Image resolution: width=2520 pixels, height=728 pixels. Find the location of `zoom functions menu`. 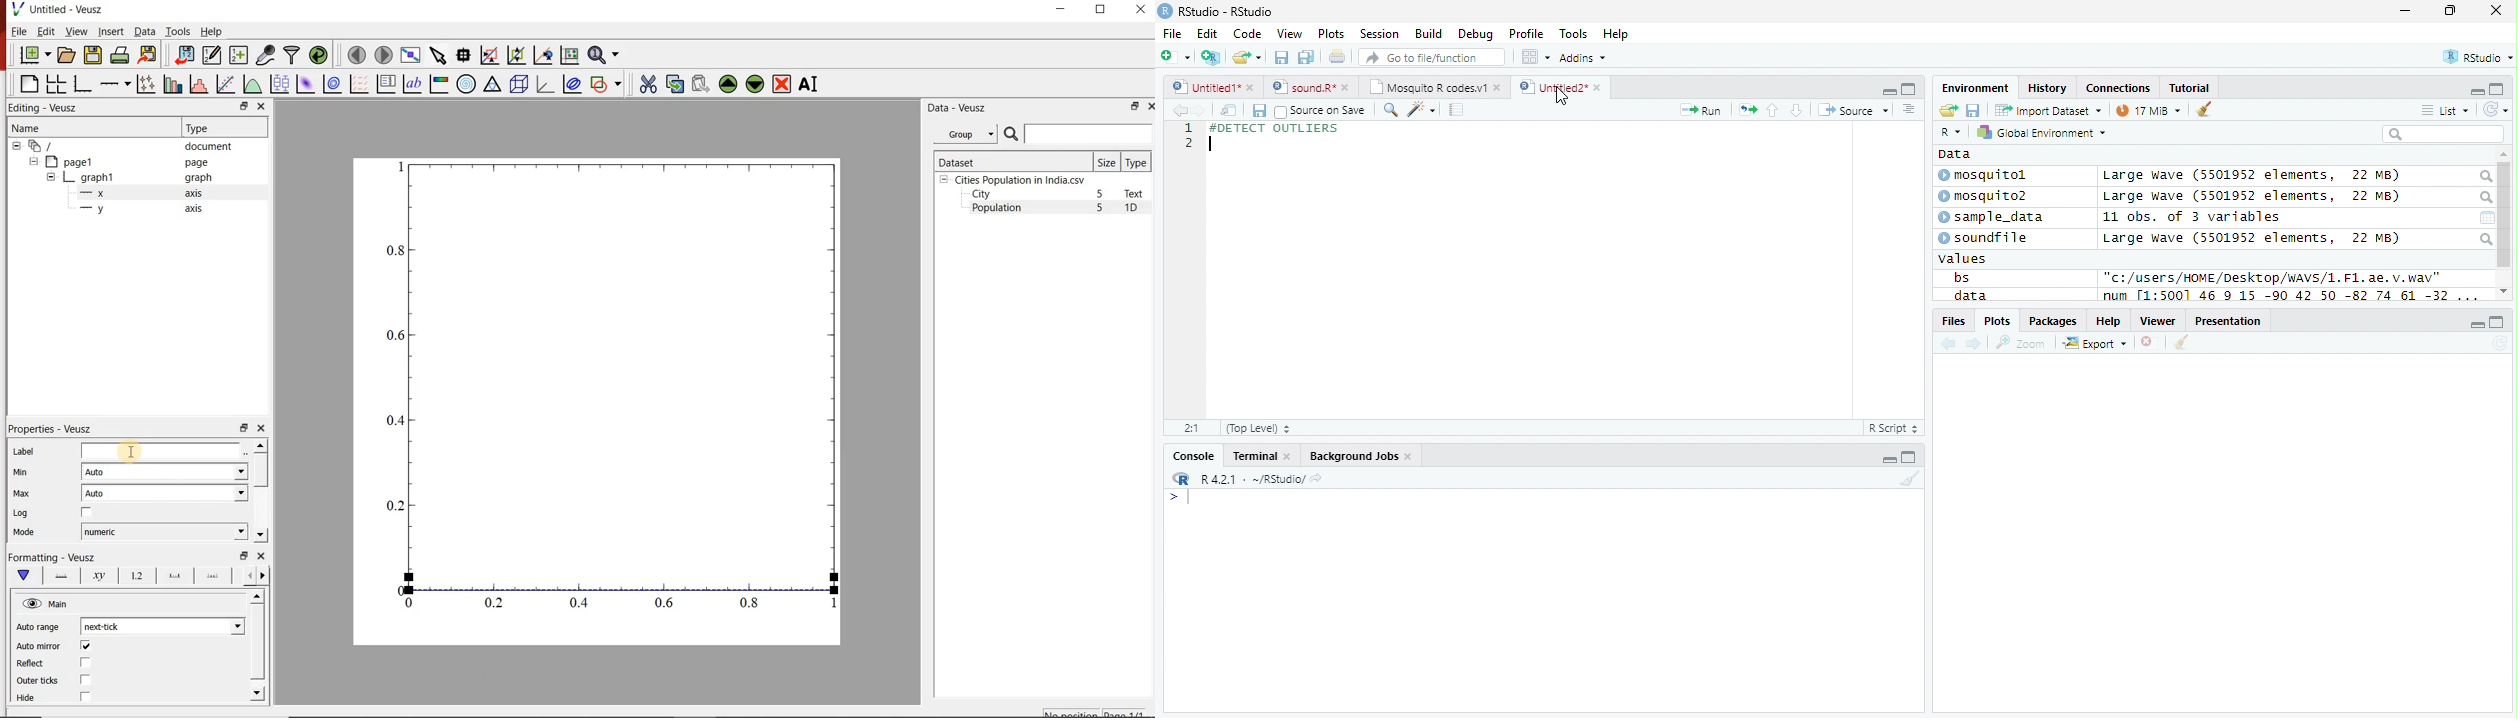

zoom functions menu is located at coordinates (606, 55).